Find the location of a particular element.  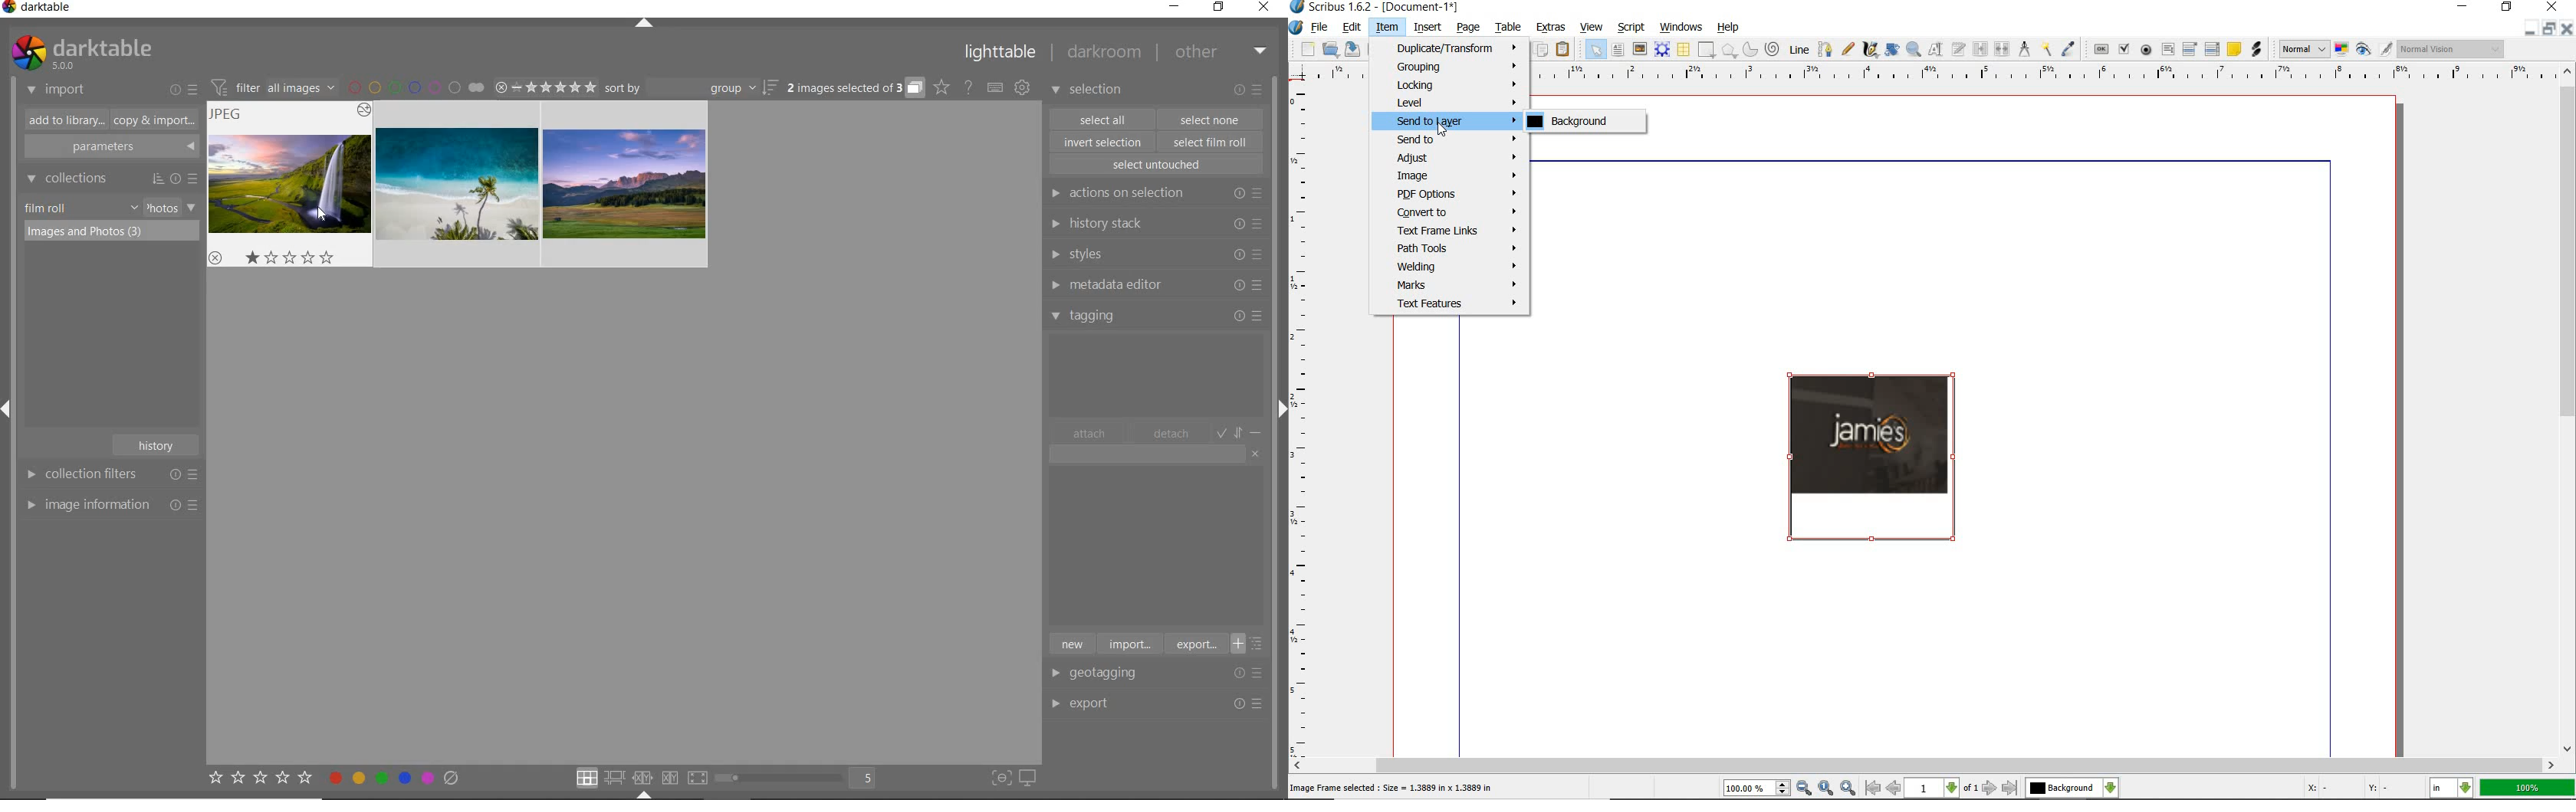

Send to is located at coordinates (1447, 139).